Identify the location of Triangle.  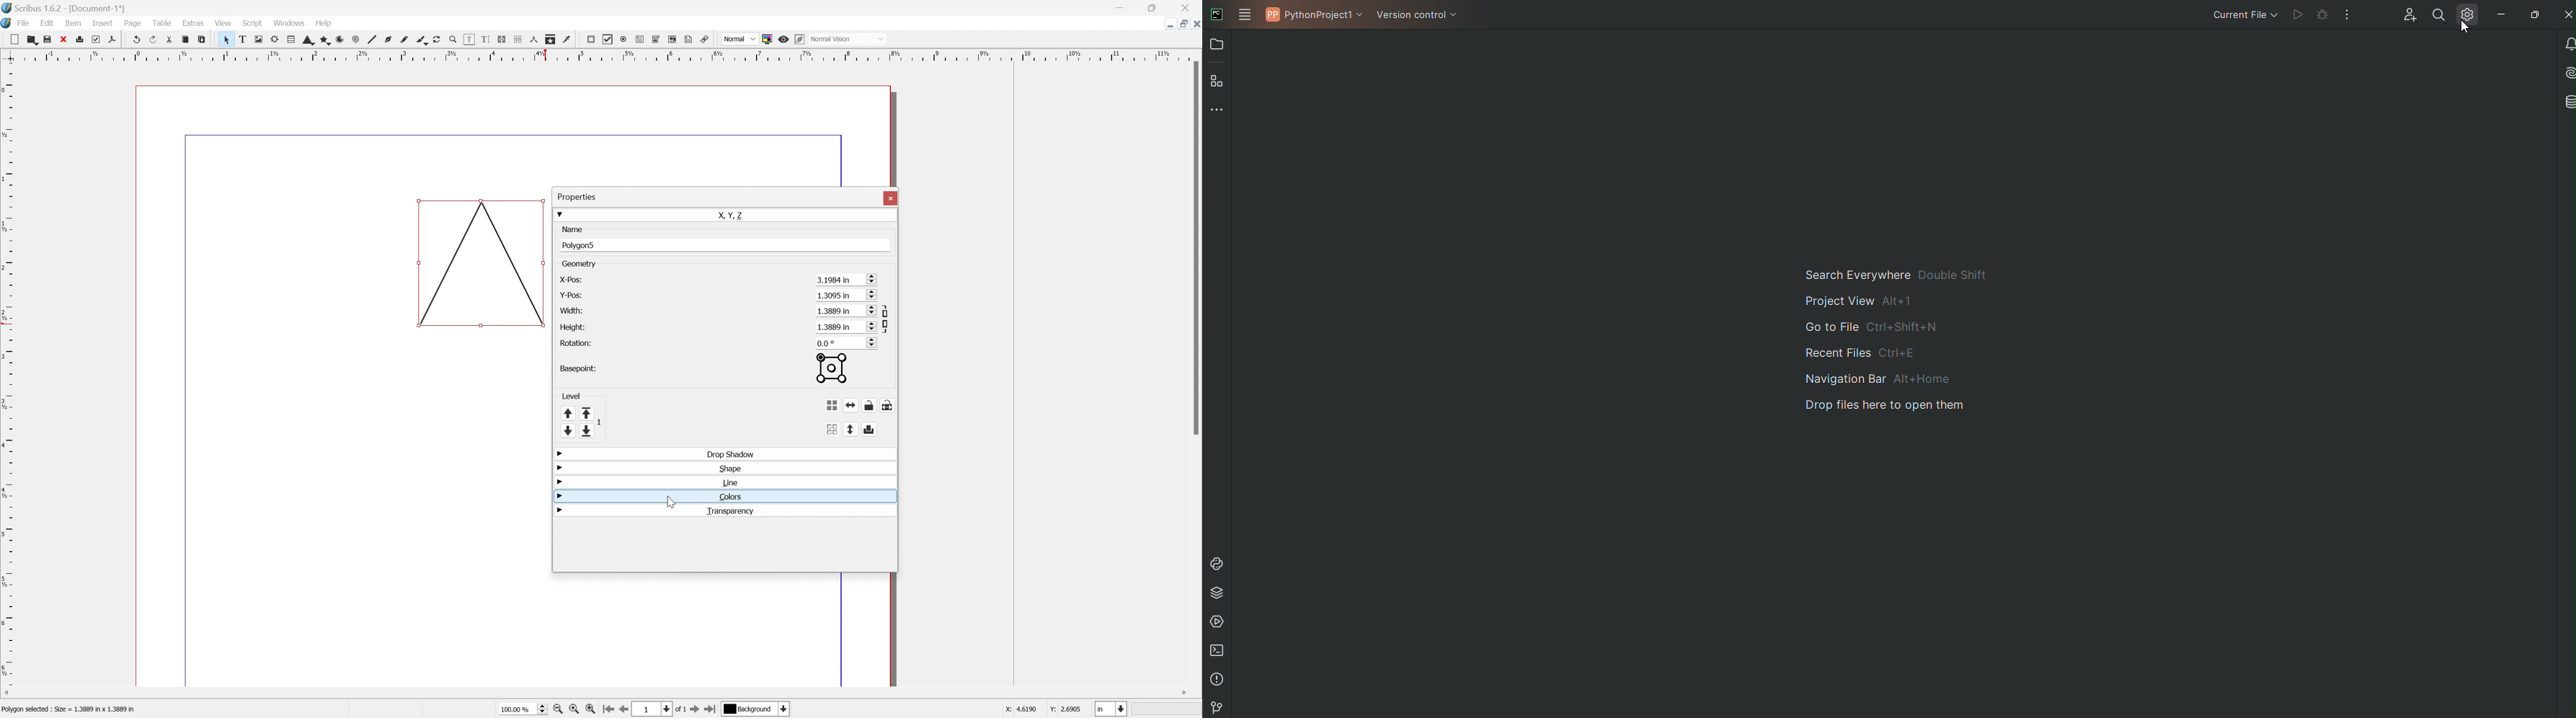
(482, 264).